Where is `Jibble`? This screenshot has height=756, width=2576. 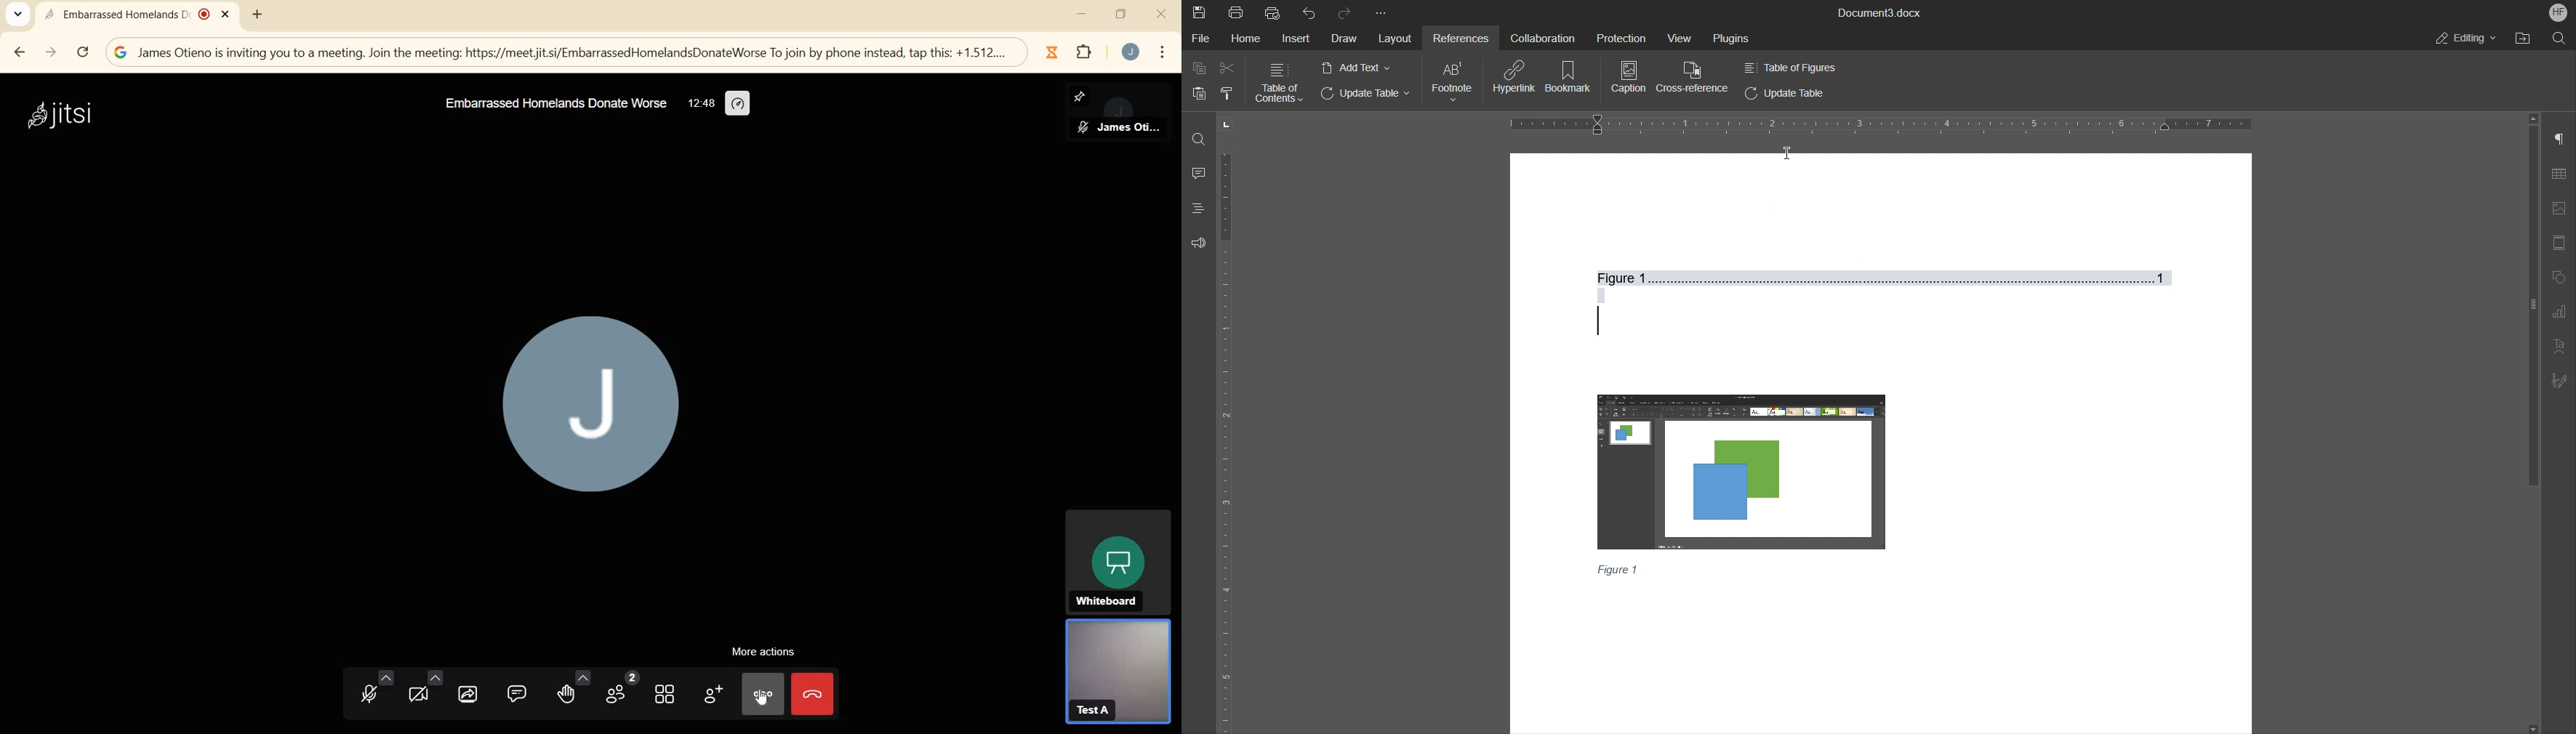 Jibble is located at coordinates (1050, 52).